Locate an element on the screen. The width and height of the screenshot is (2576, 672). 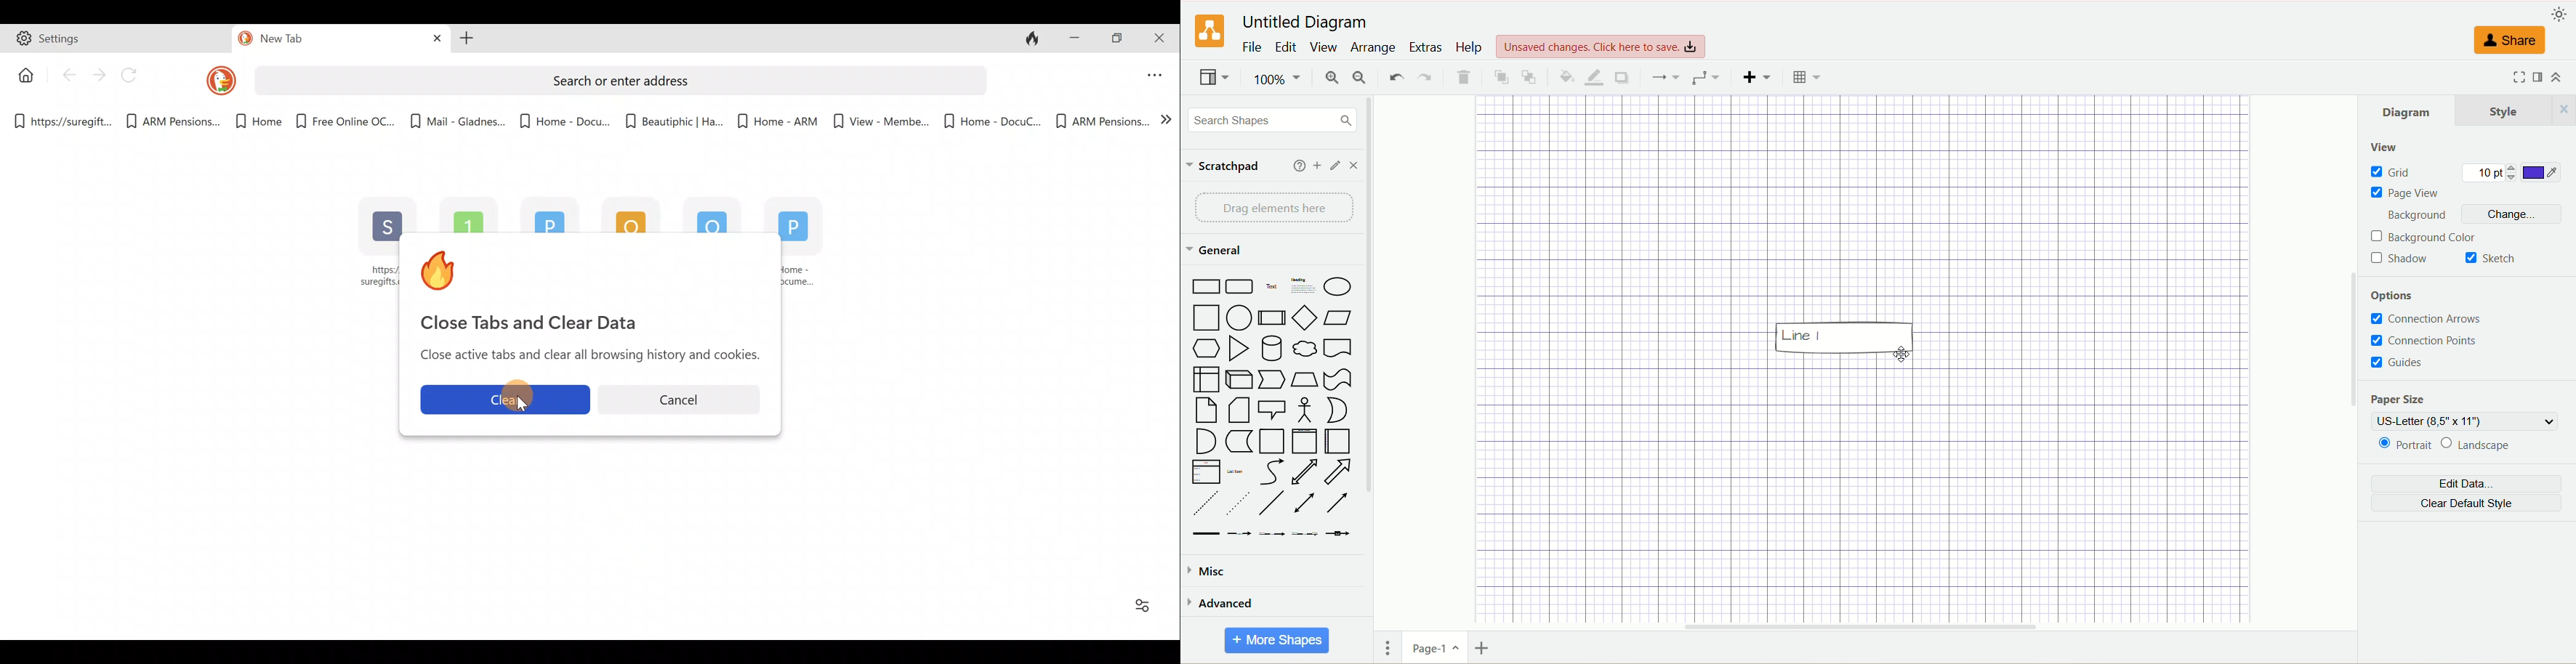
100% is located at coordinates (1275, 79).